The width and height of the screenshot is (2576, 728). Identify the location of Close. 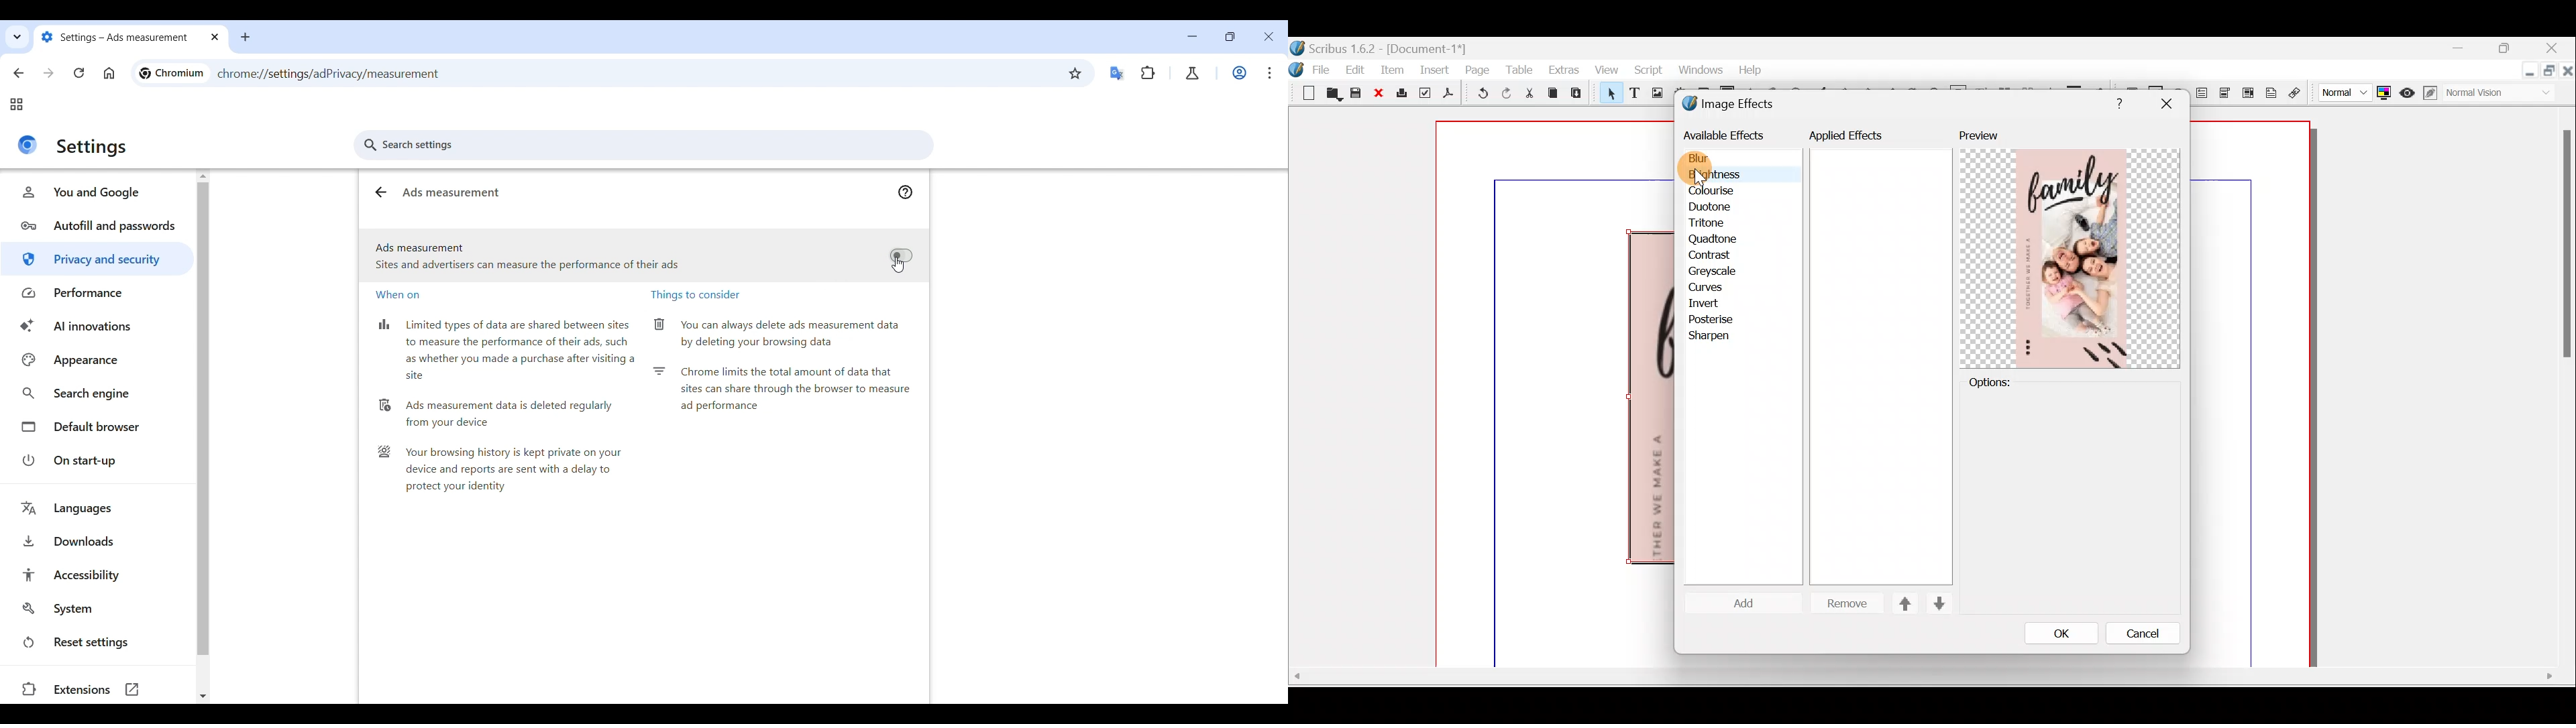
(2553, 50).